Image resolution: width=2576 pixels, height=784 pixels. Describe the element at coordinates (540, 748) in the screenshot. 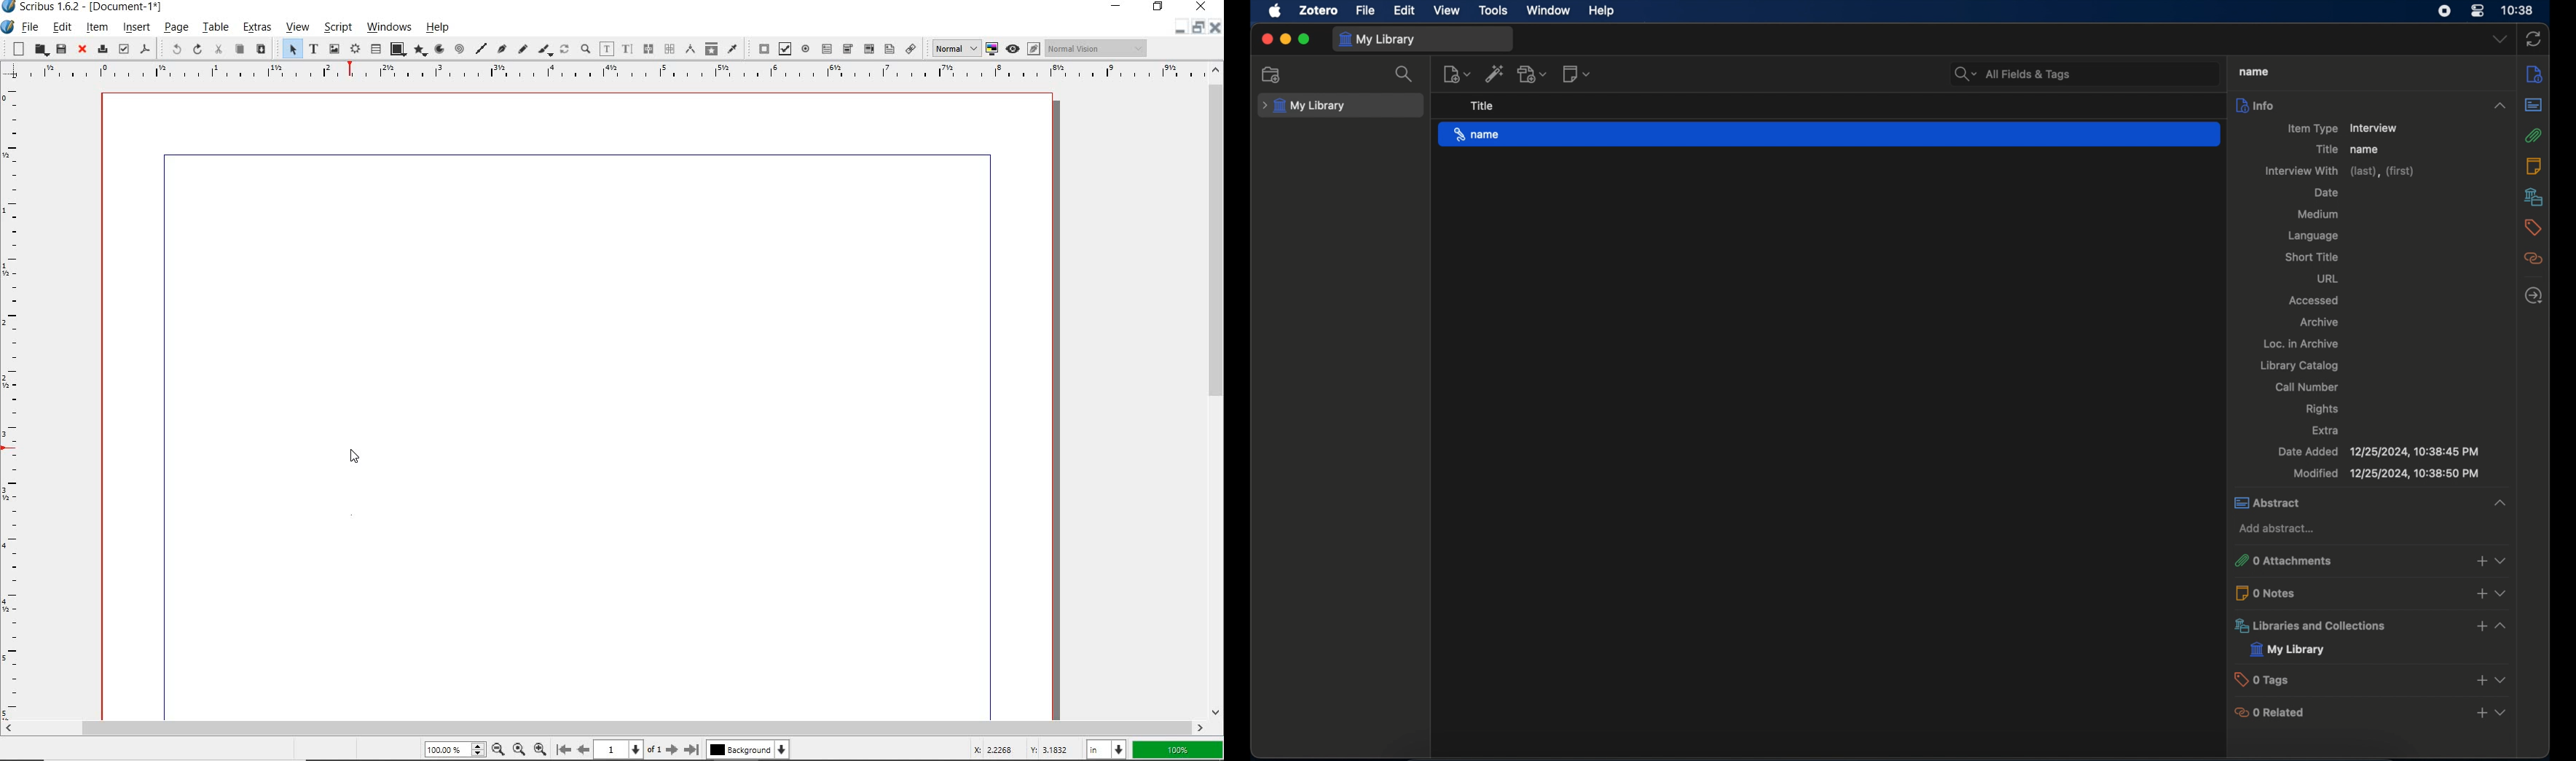

I see `Zoom in` at that location.